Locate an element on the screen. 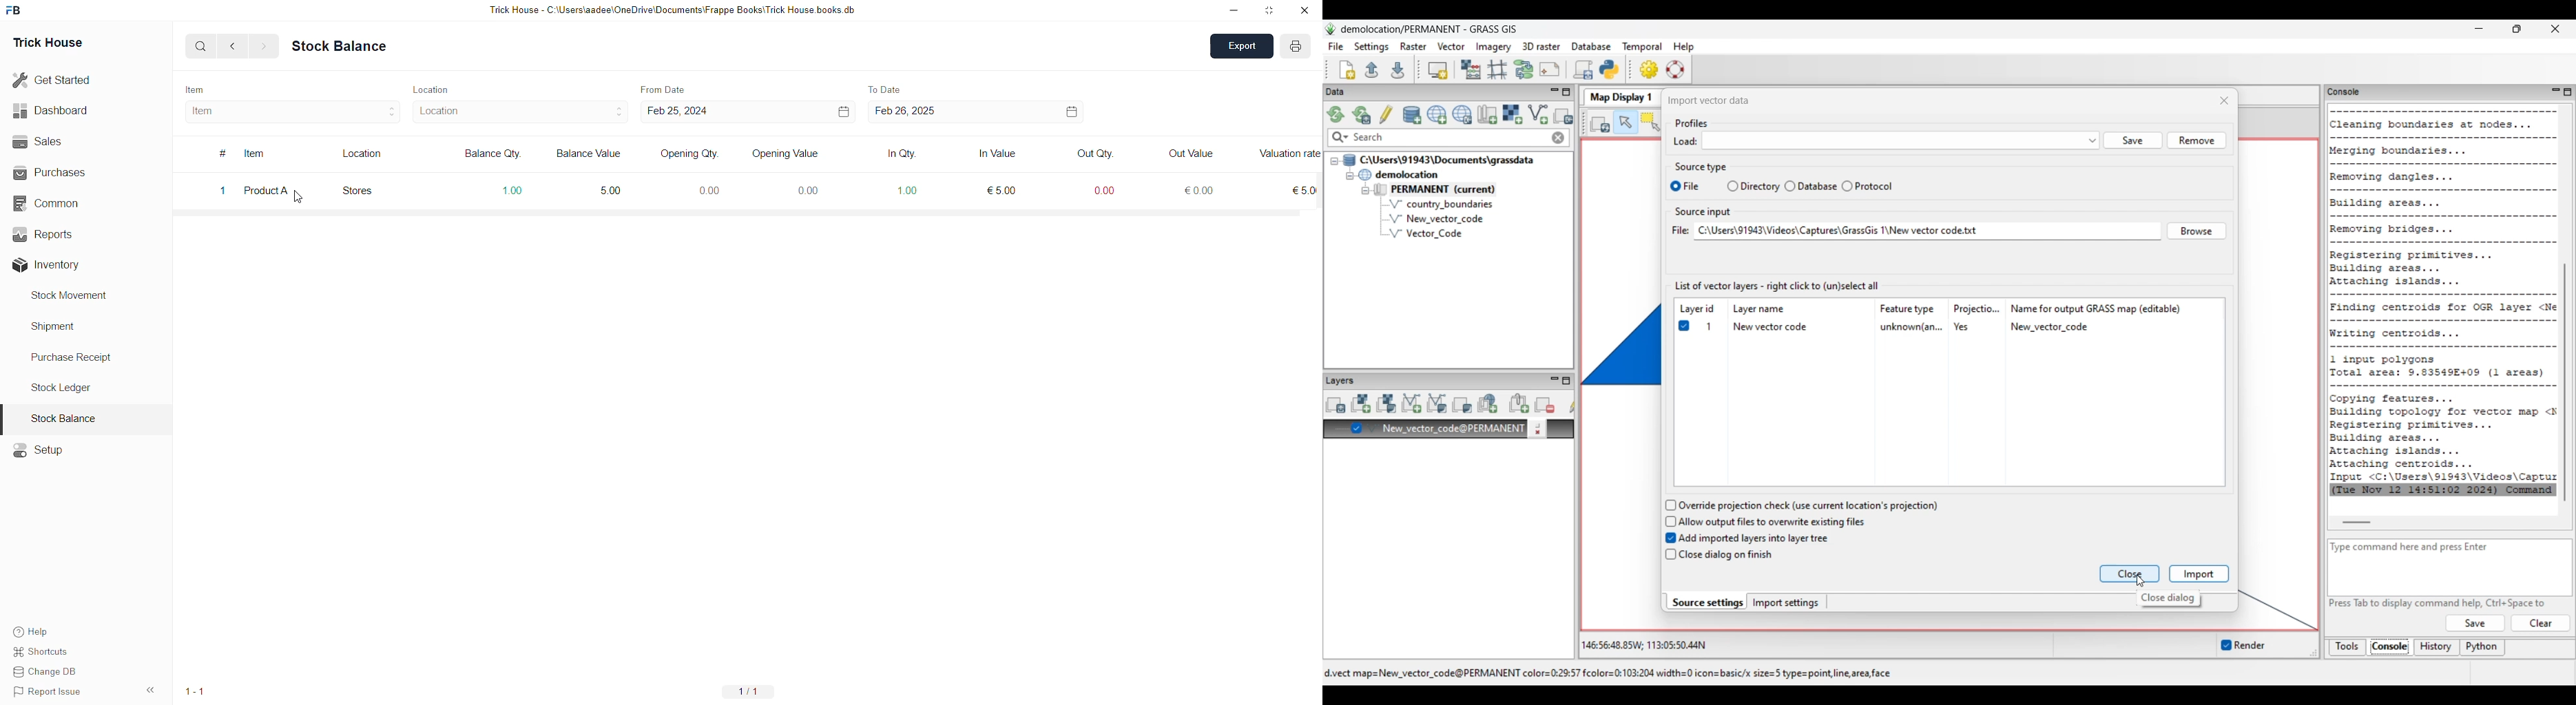  0.00 is located at coordinates (701, 191).